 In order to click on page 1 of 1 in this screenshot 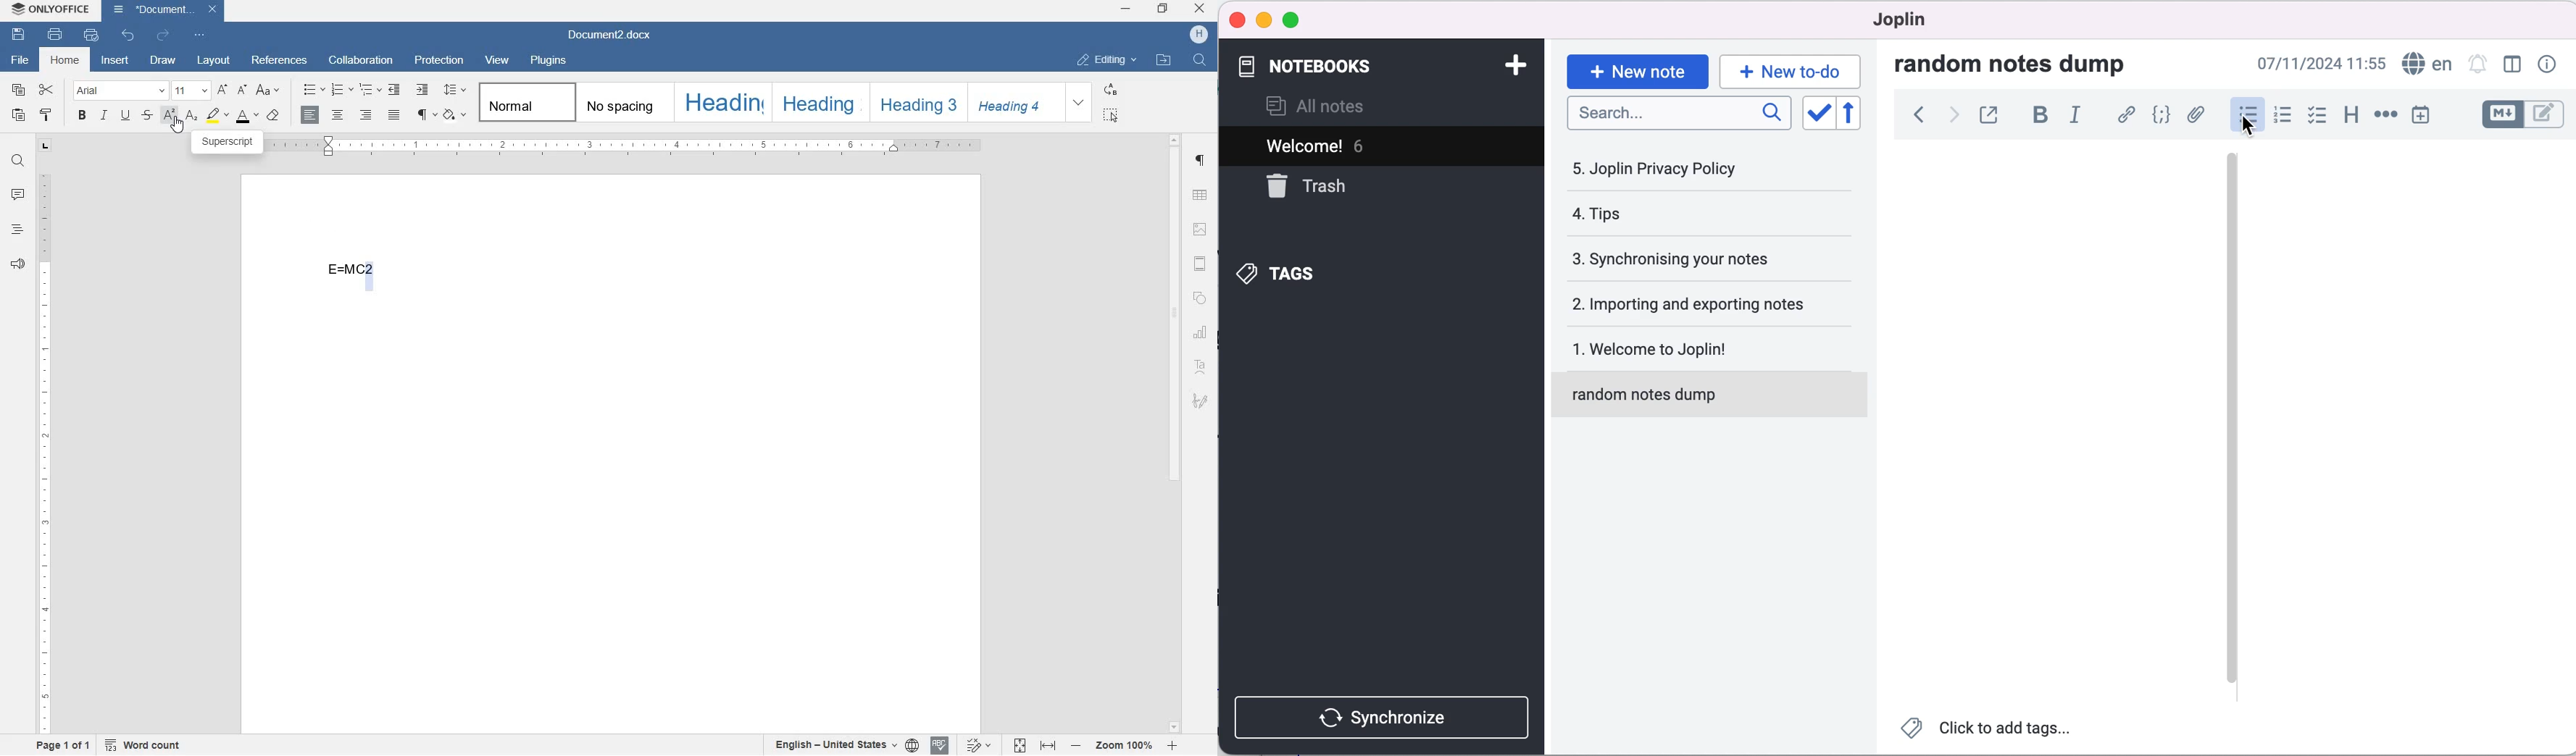, I will do `click(66, 747)`.